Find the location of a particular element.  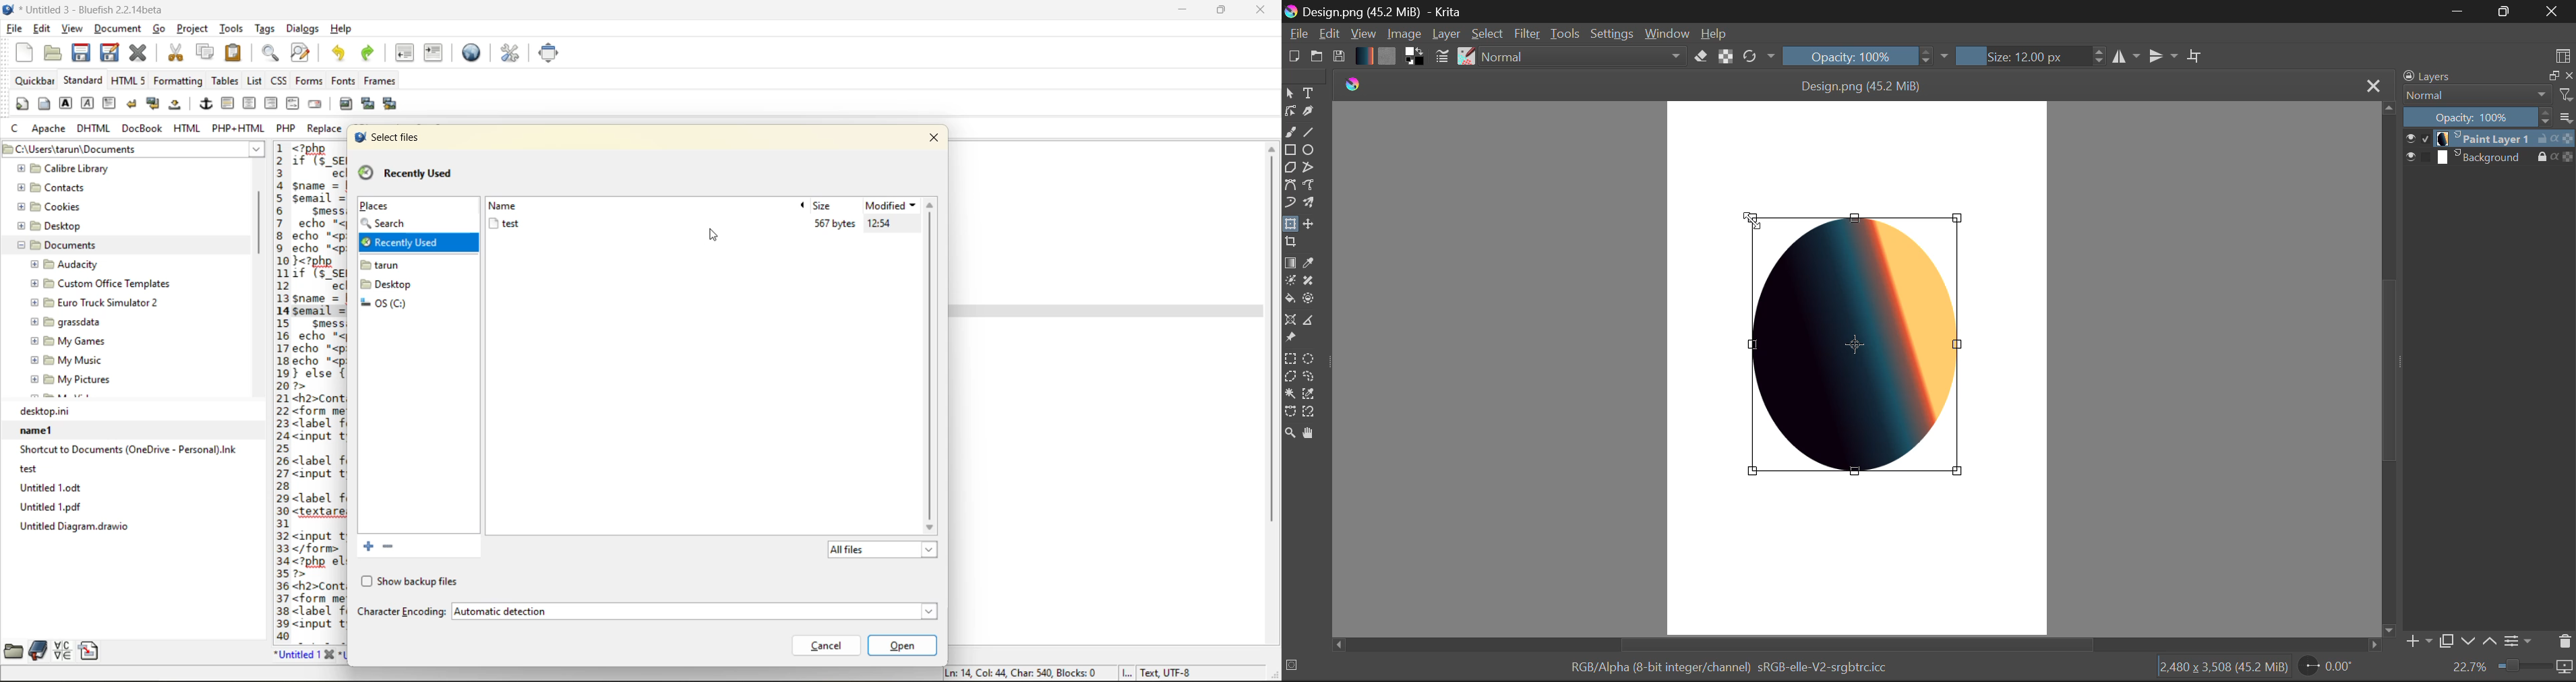

Scroll Bar is located at coordinates (2387, 368).